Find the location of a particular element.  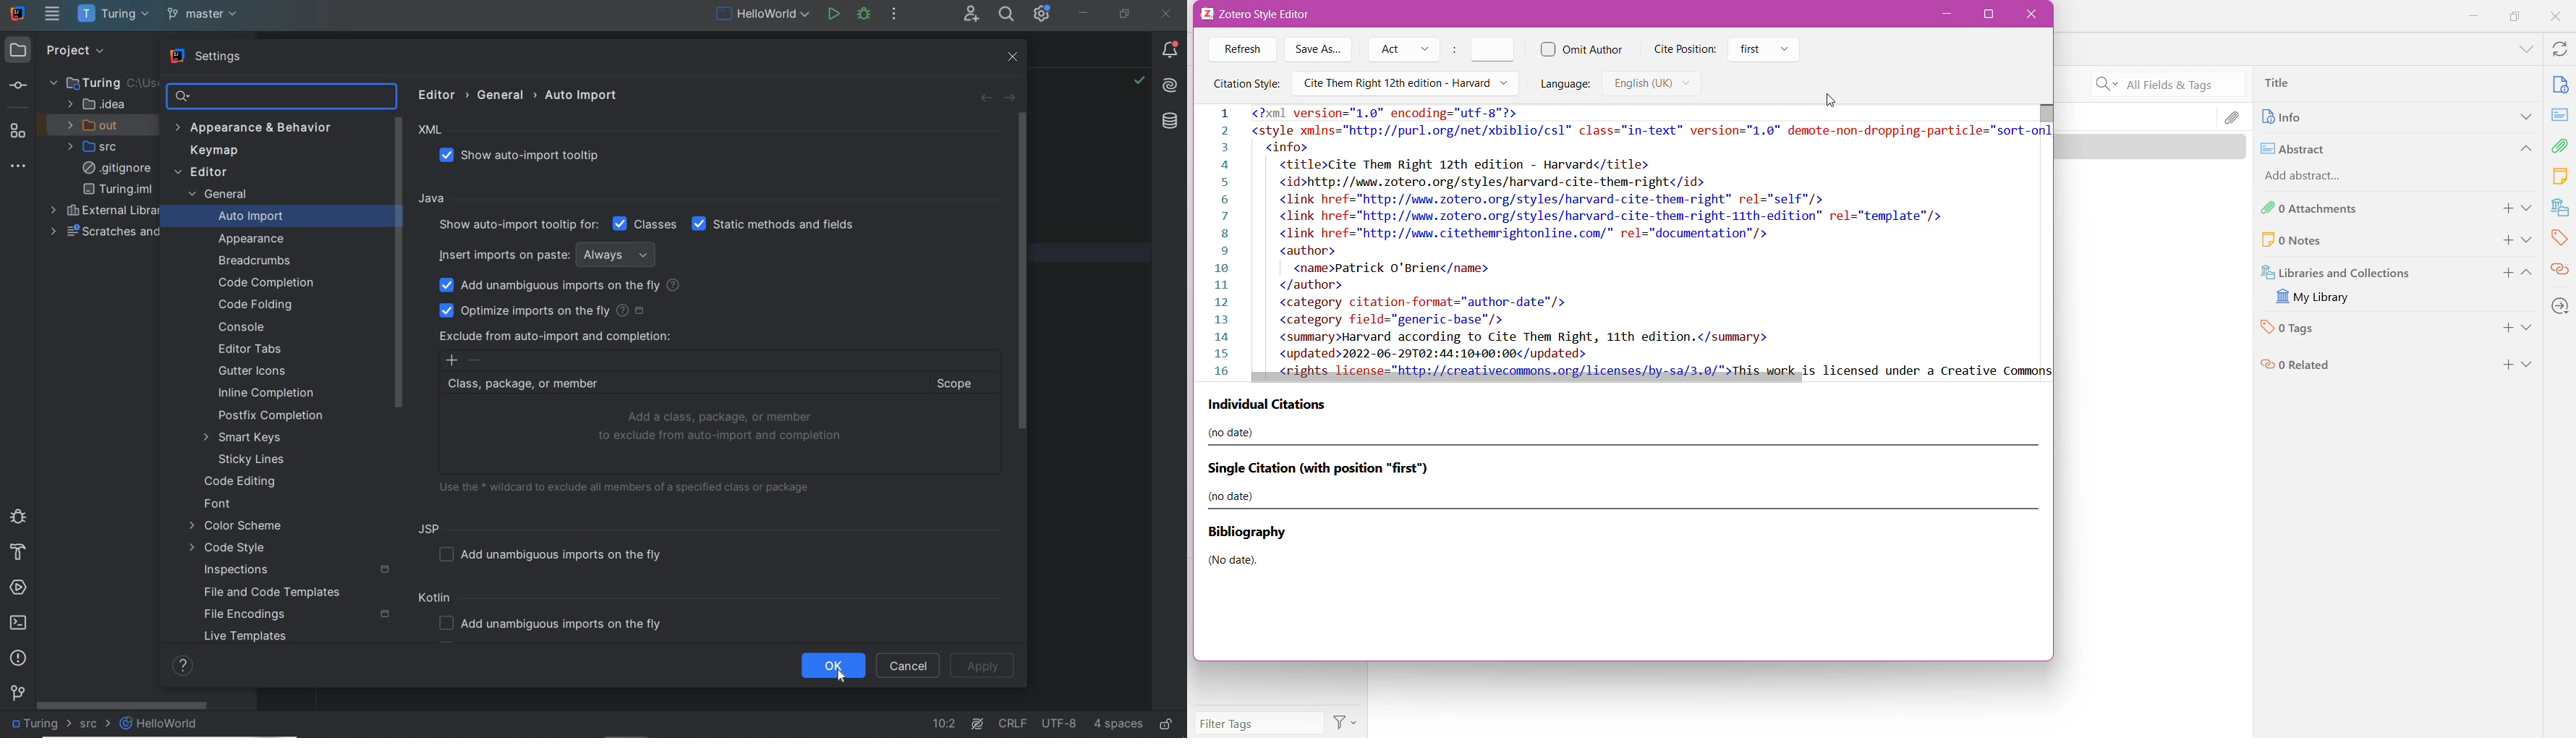

DEBUG is located at coordinates (864, 13).